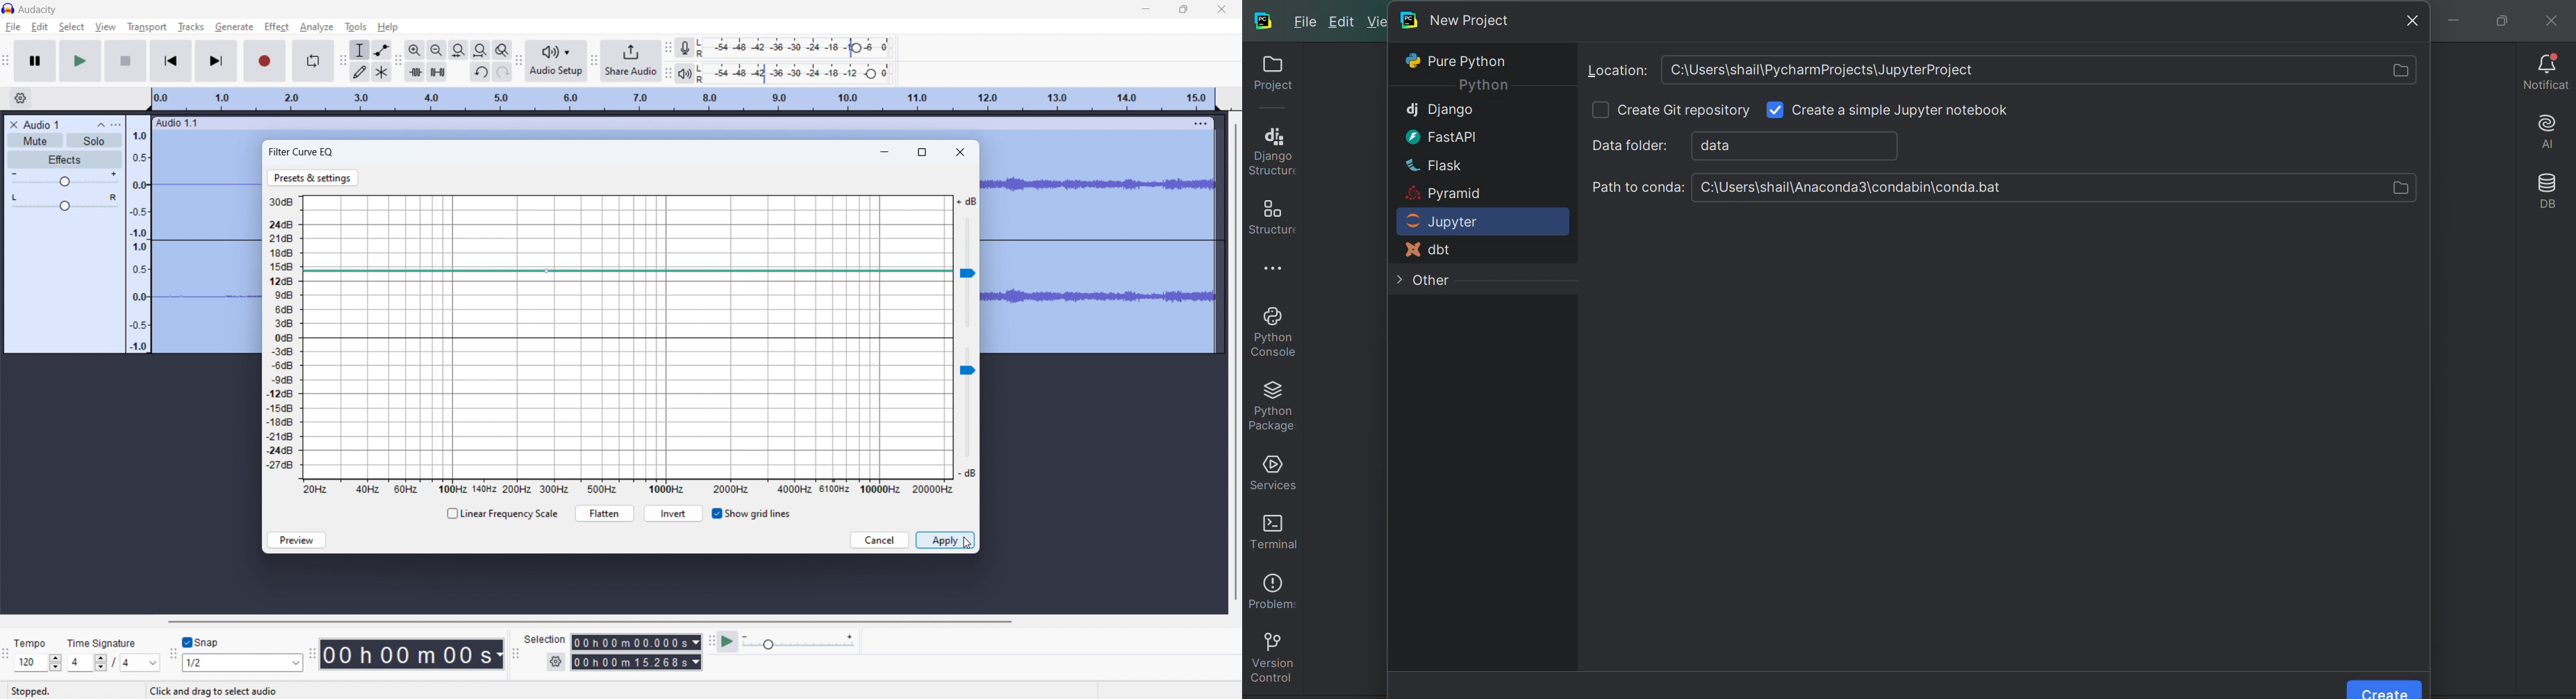 This screenshot has width=2576, height=700. What do you see at coordinates (81, 61) in the screenshot?
I see `play` at bounding box center [81, 61].